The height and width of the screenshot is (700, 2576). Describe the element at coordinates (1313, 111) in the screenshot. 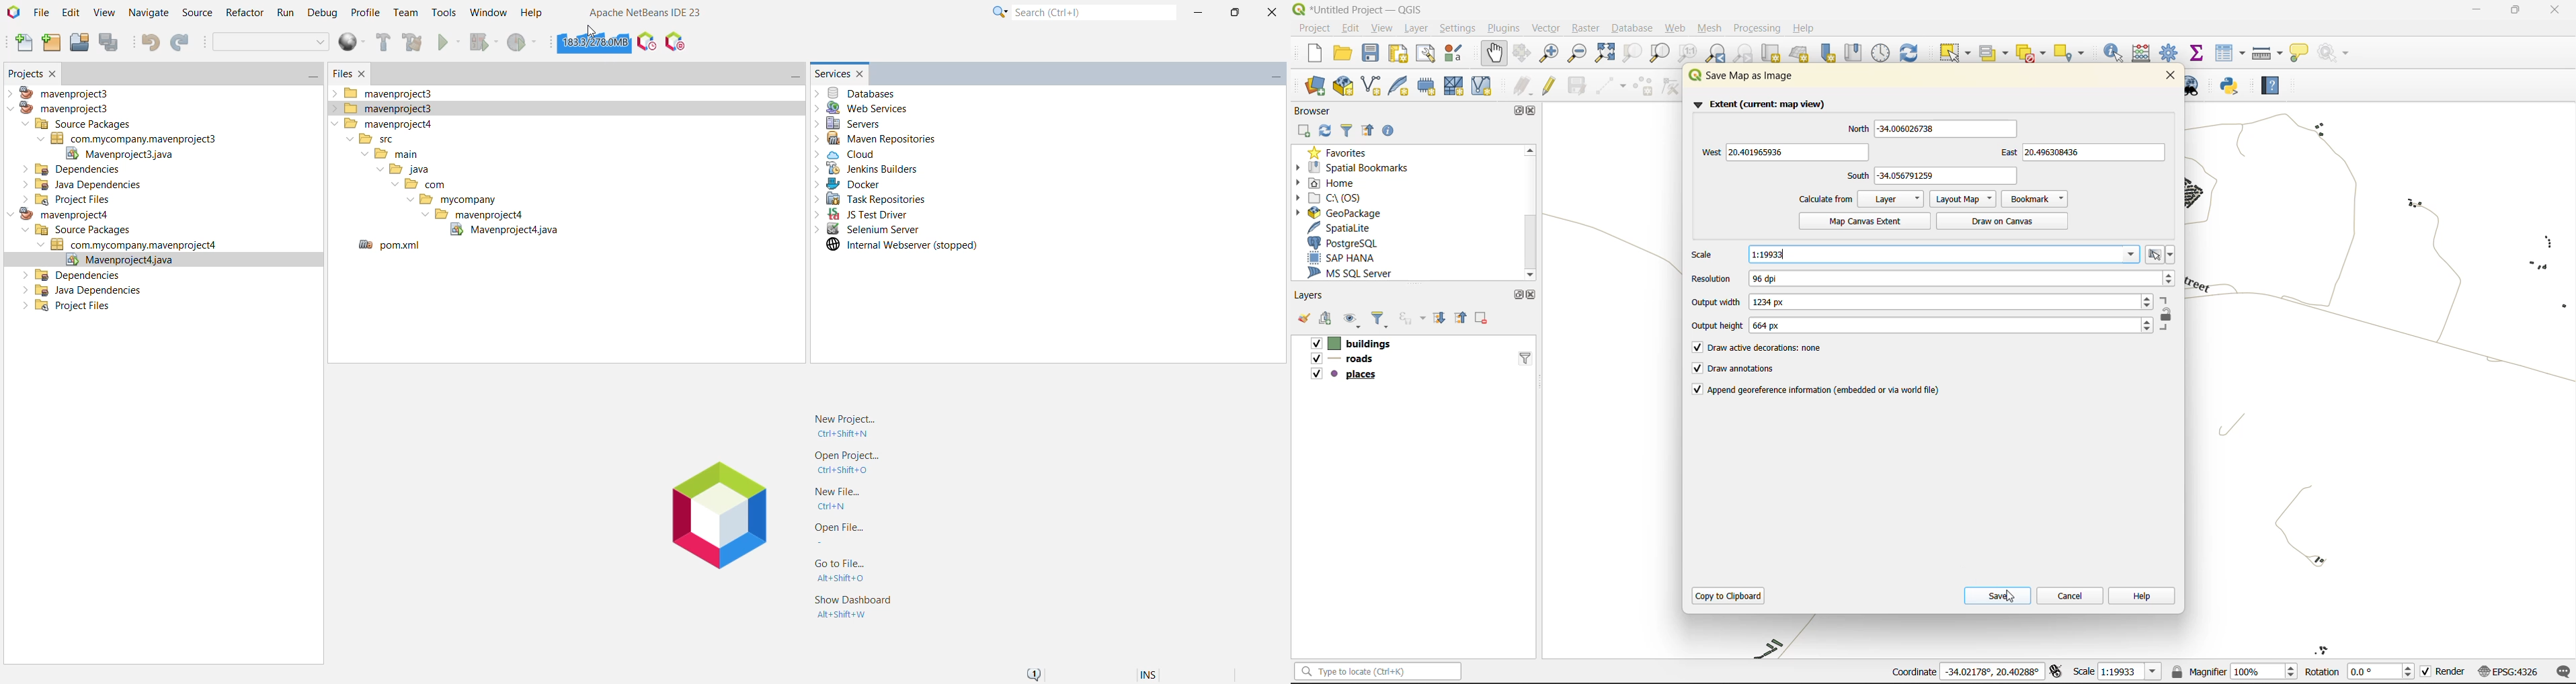

I see `browser` at that location.